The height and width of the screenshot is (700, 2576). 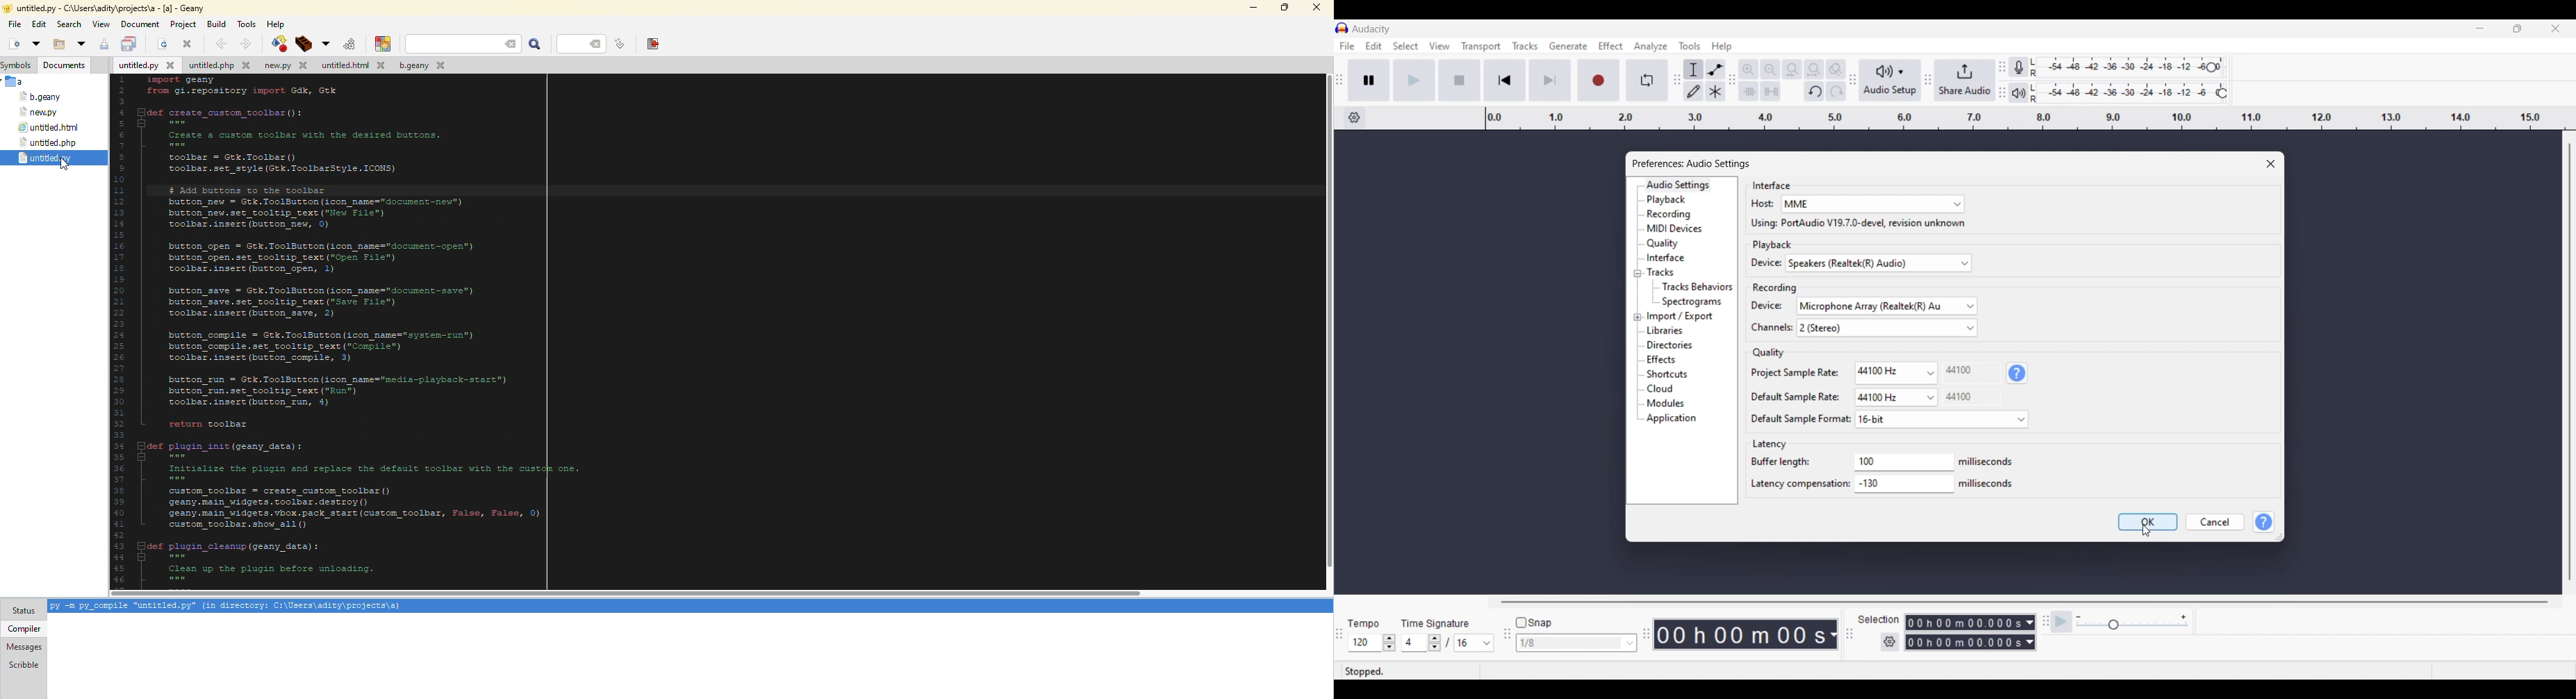 What do you see at coordinates (1369, 80) in the screenshot?
I see `Pause` at bounding box center [1369, 80].